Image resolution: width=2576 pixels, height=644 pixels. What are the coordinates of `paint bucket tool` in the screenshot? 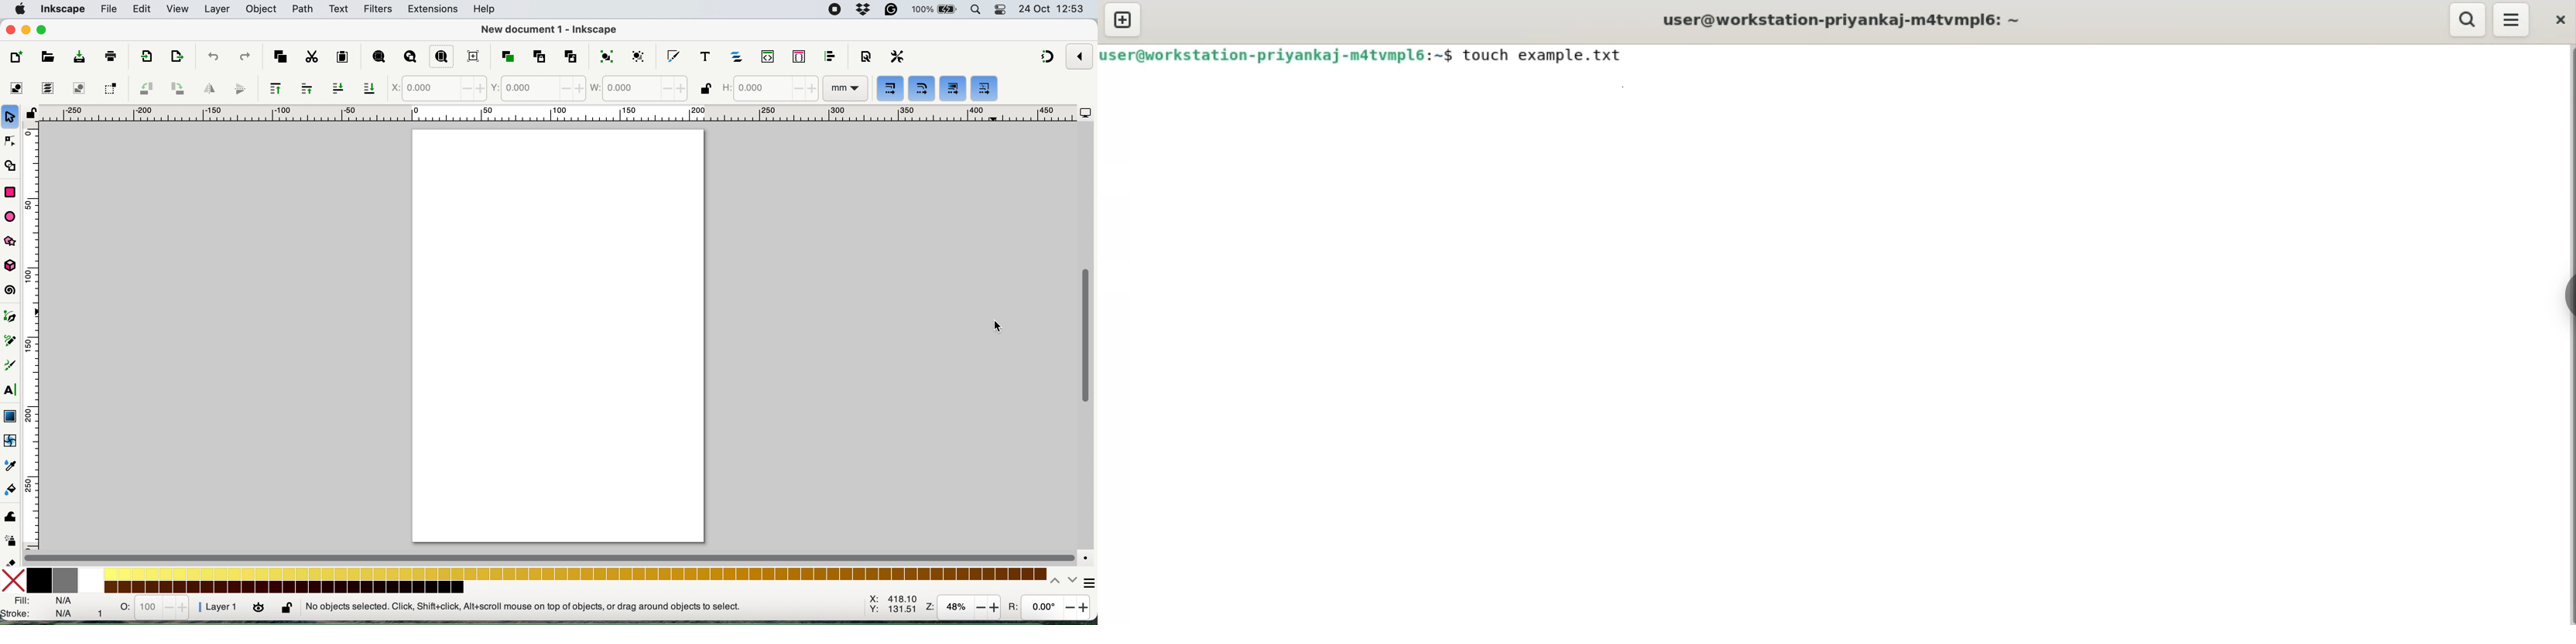 It's located at (11, 489).